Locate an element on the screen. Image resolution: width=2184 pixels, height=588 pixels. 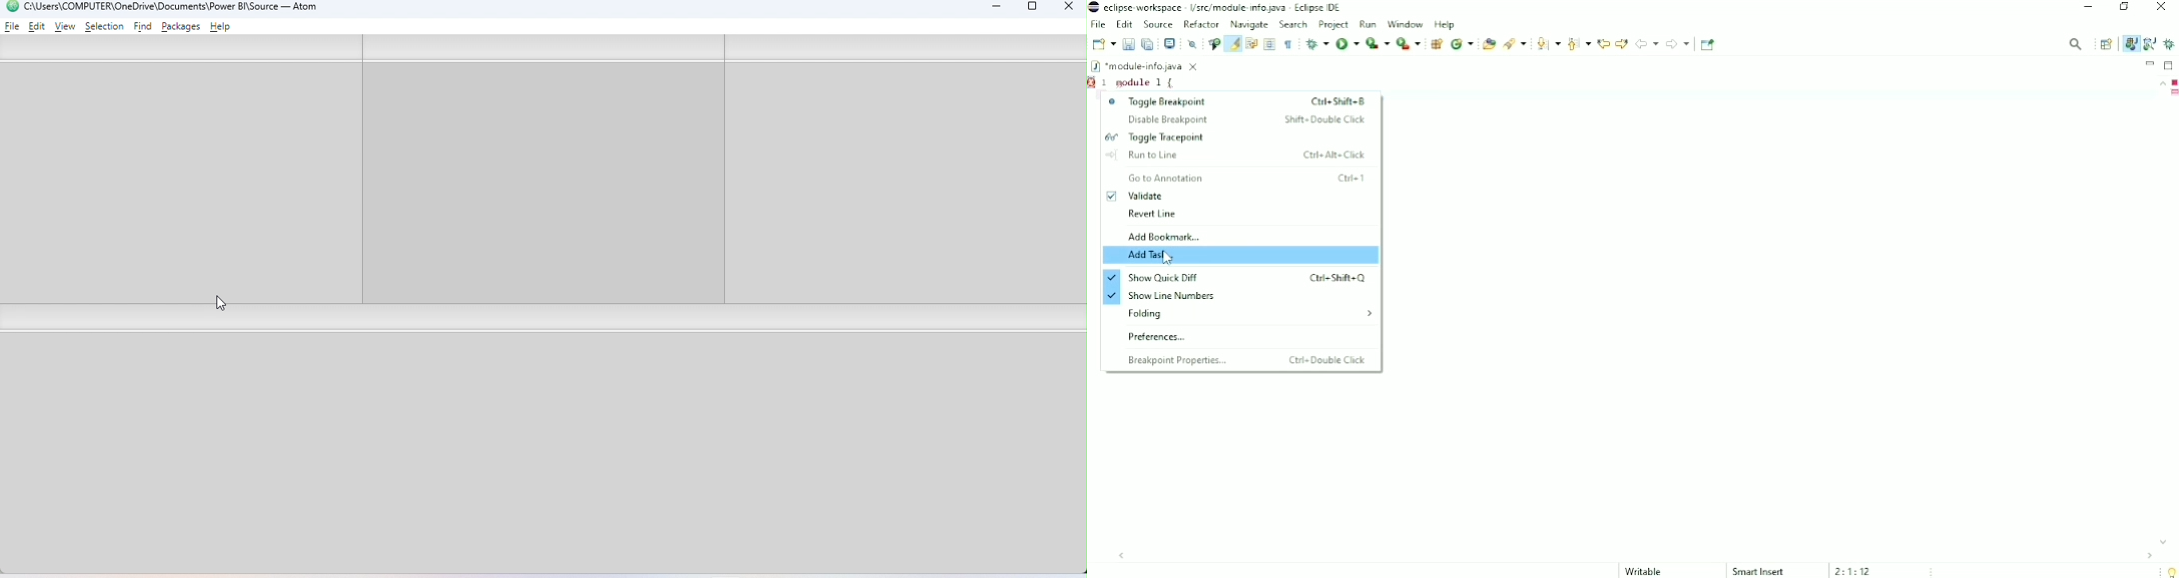
Pane 3 is located at coordinates (905, 170).